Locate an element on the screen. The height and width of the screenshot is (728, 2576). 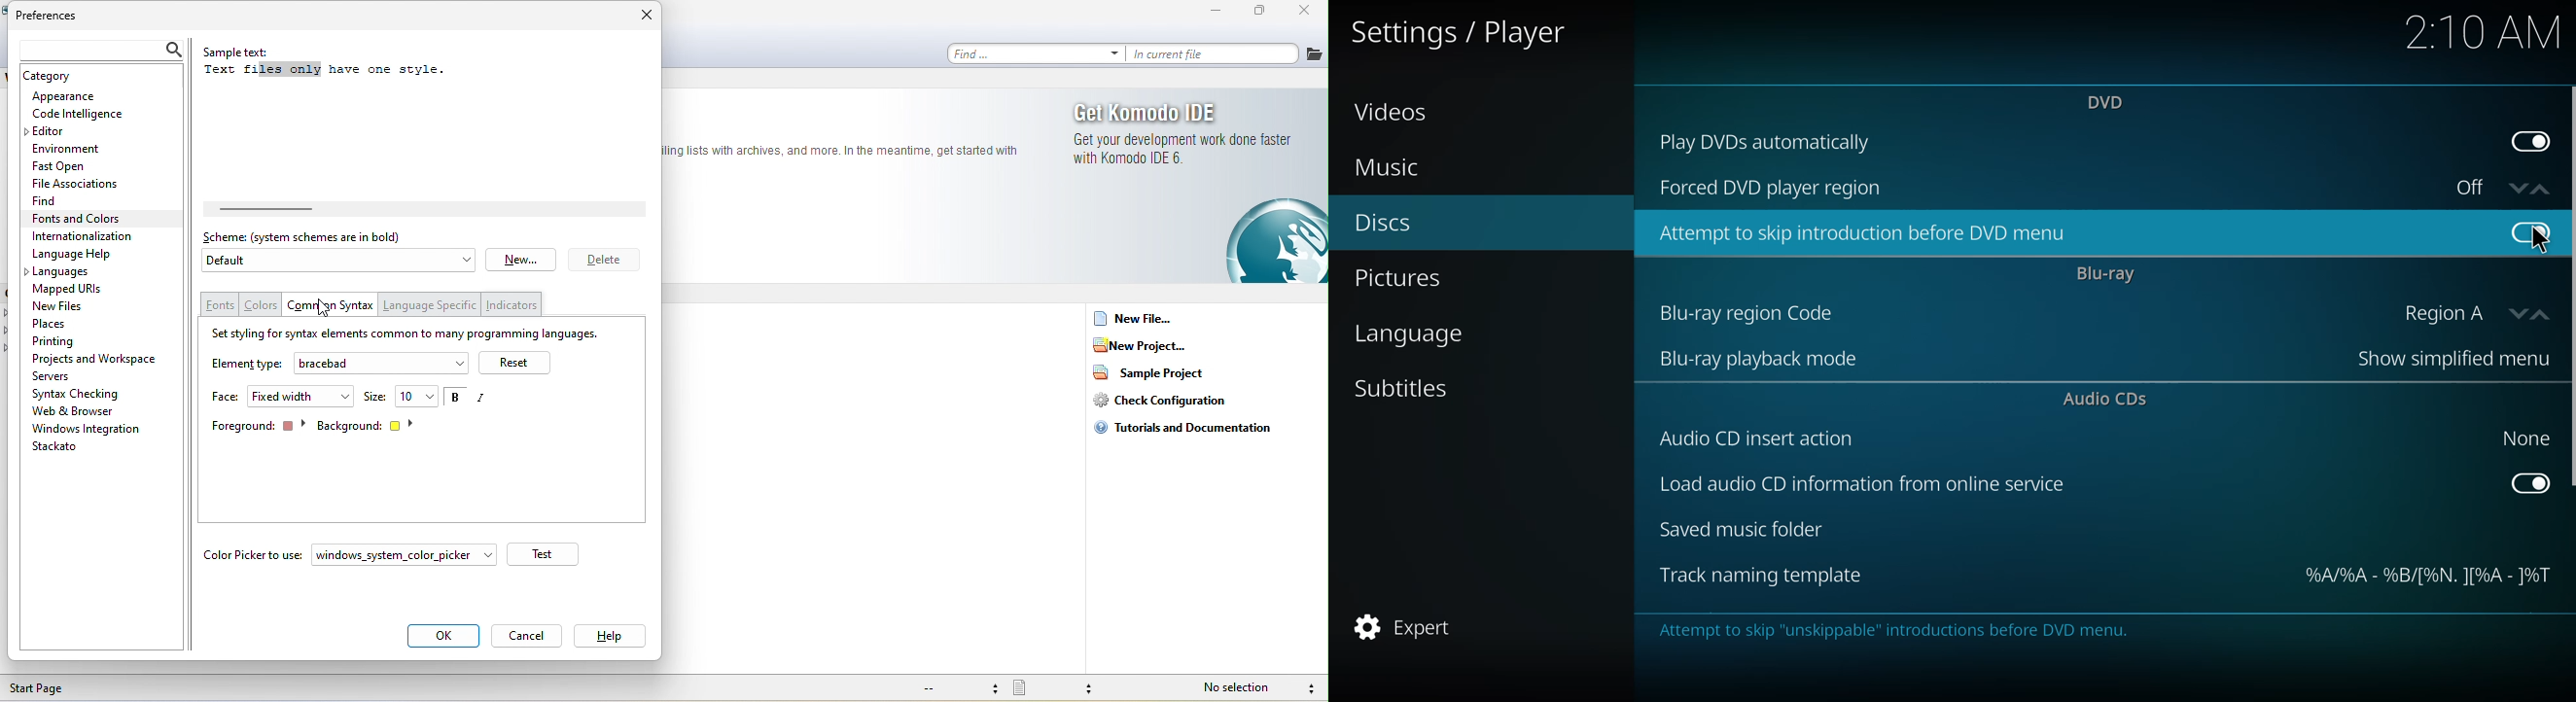
videos is located at coordinates (1393, 111).